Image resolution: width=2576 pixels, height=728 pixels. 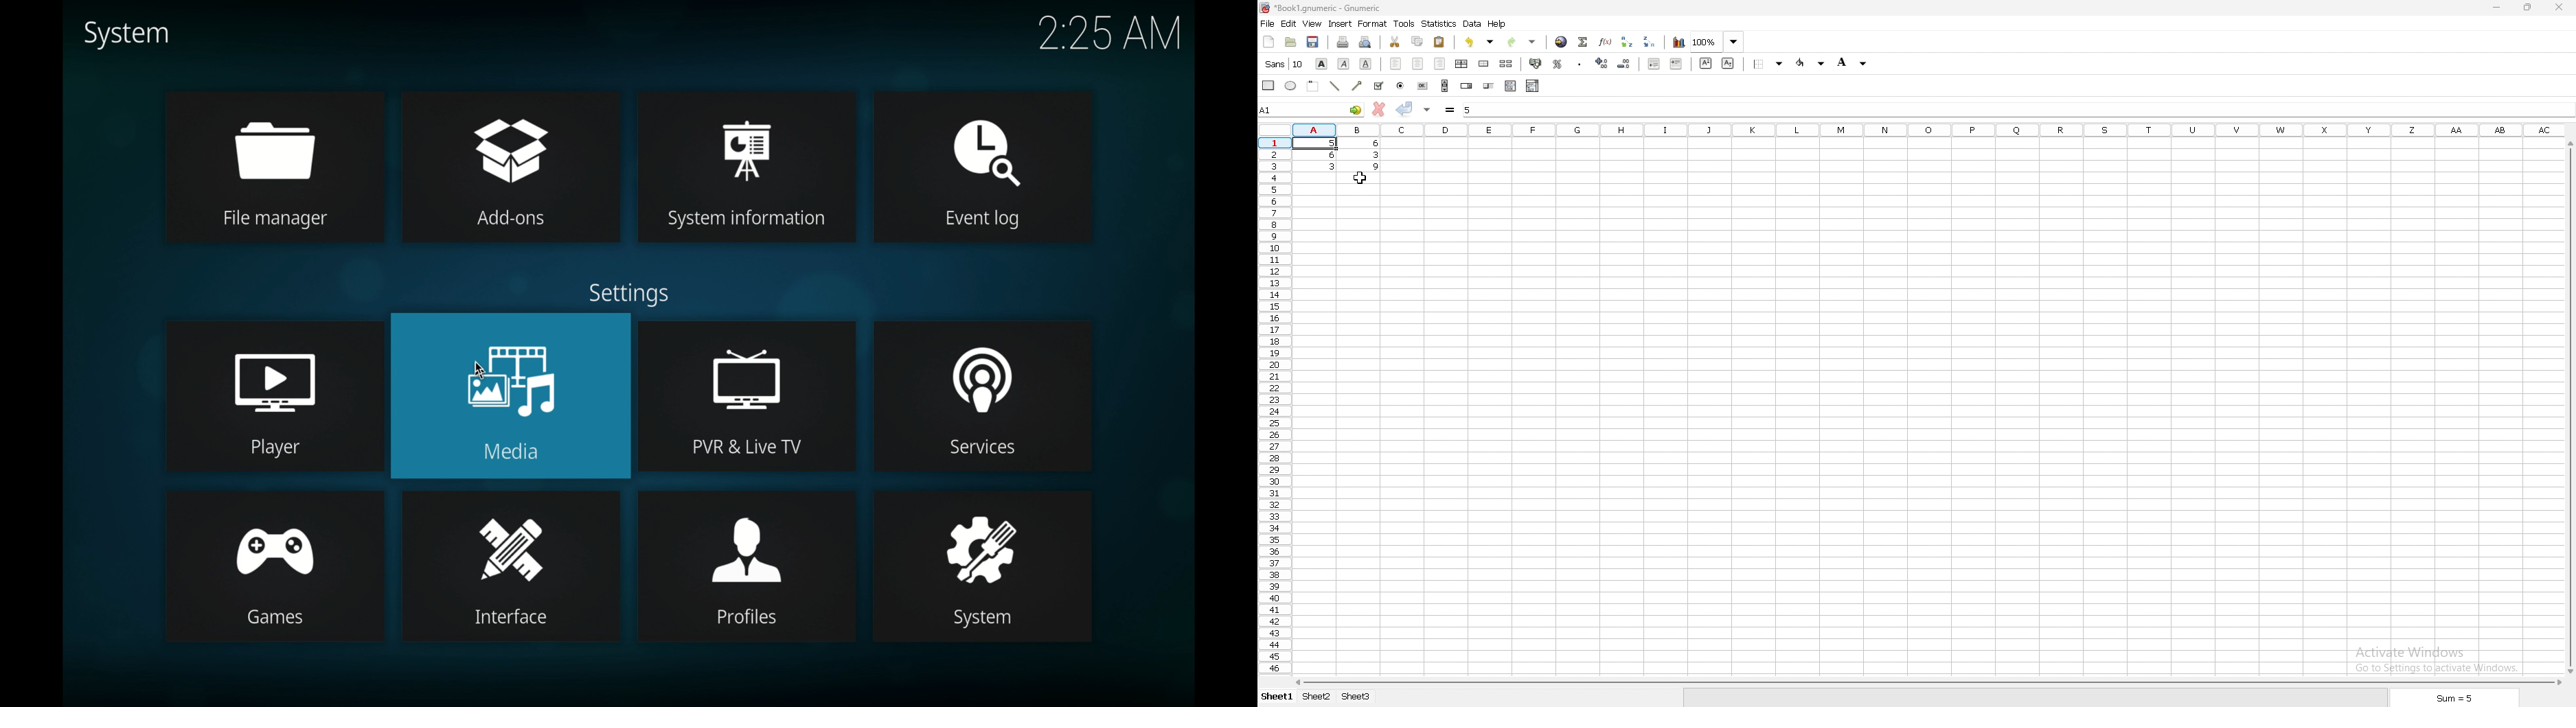 I want to click on sheet, so click(x=1317, y=697).